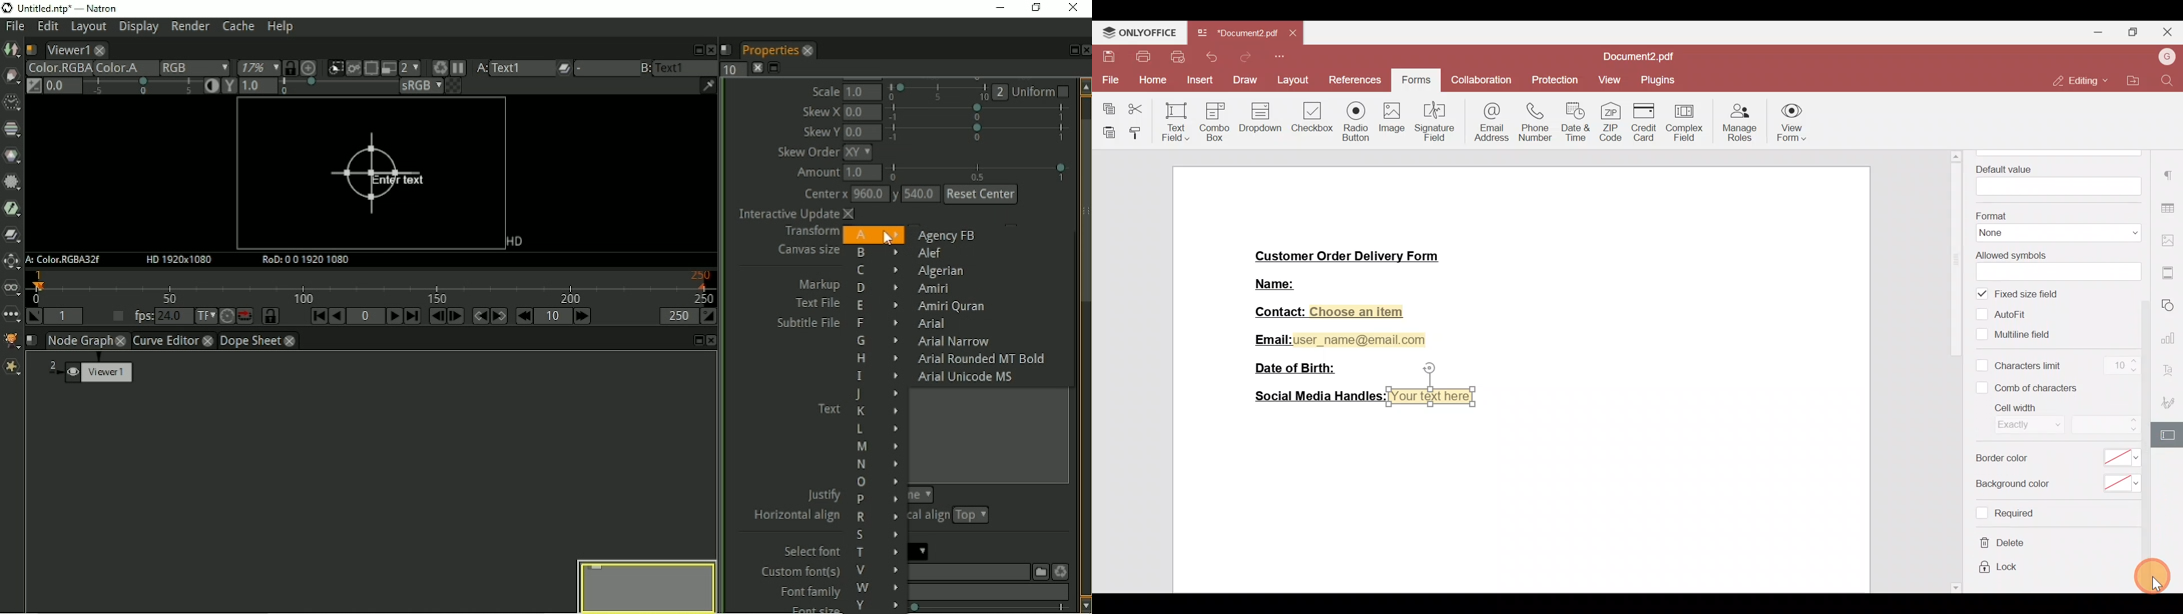 This screenshot has width=2184, height=616. What do you see at coordinates (938, 92) in the screenshot?
I see `selection bar` at bounding box center [938, 92].